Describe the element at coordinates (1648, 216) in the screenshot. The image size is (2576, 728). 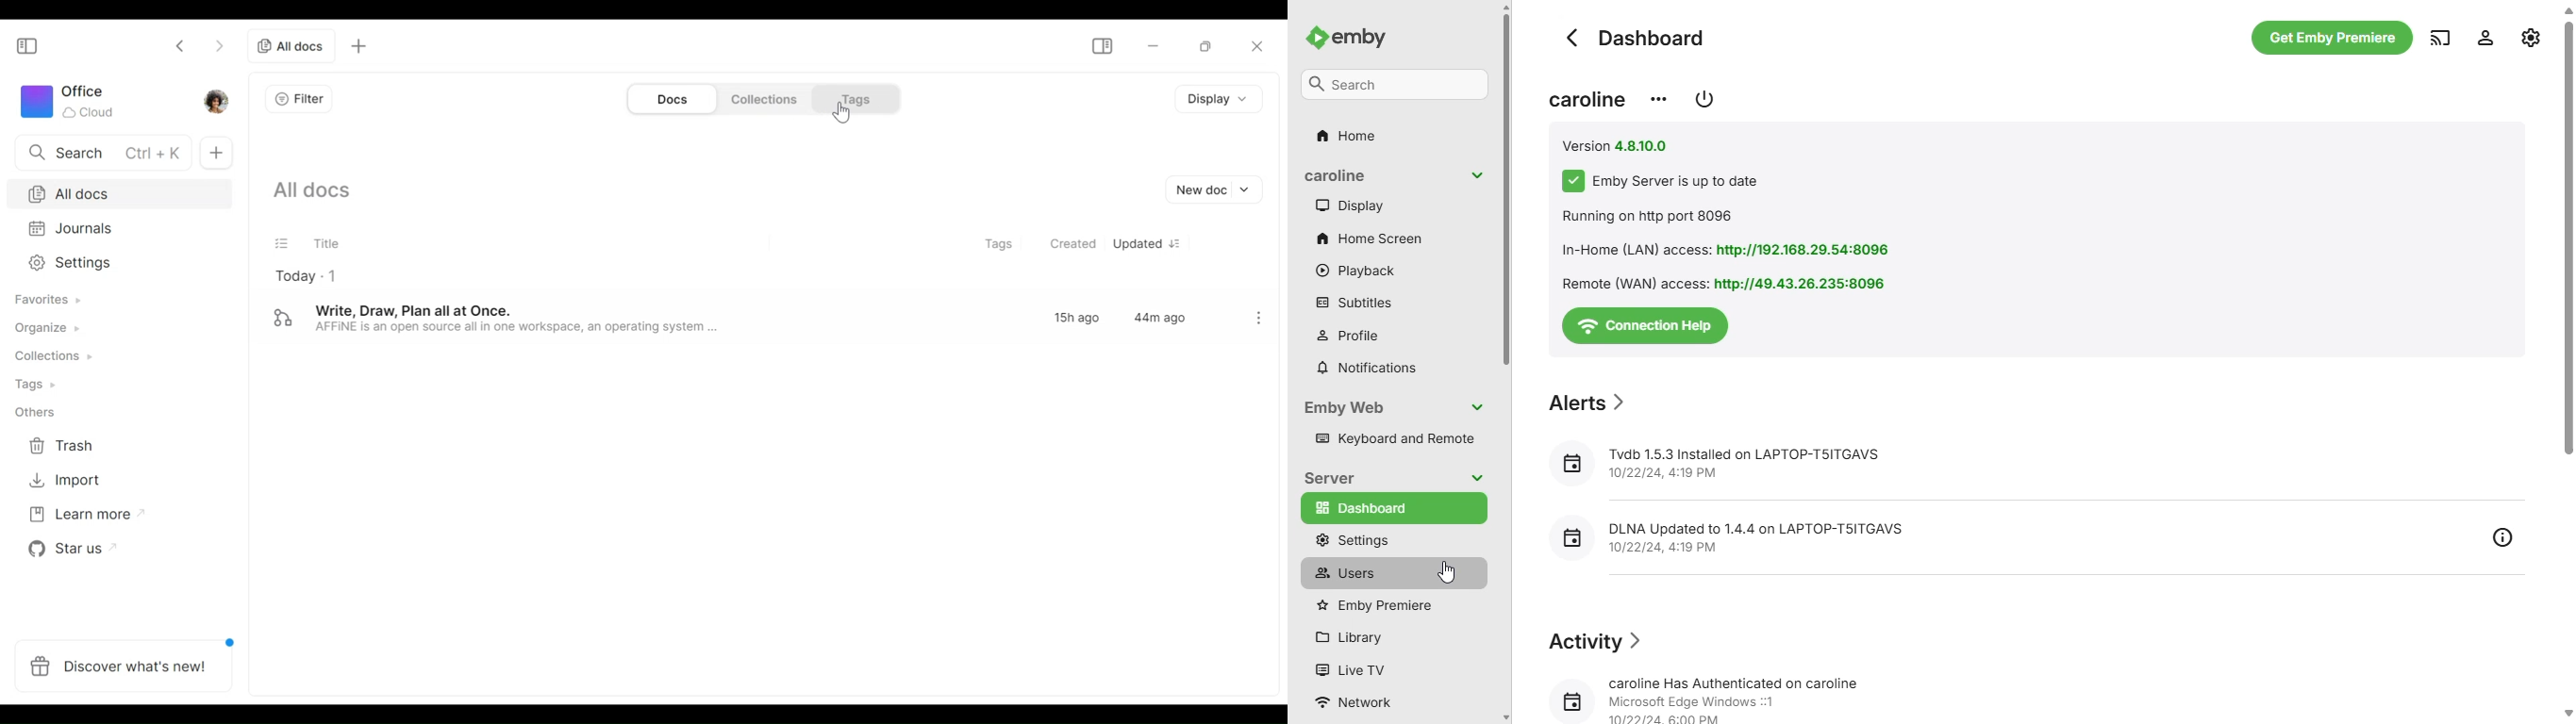
I see `Running on http port 8096` at that location.